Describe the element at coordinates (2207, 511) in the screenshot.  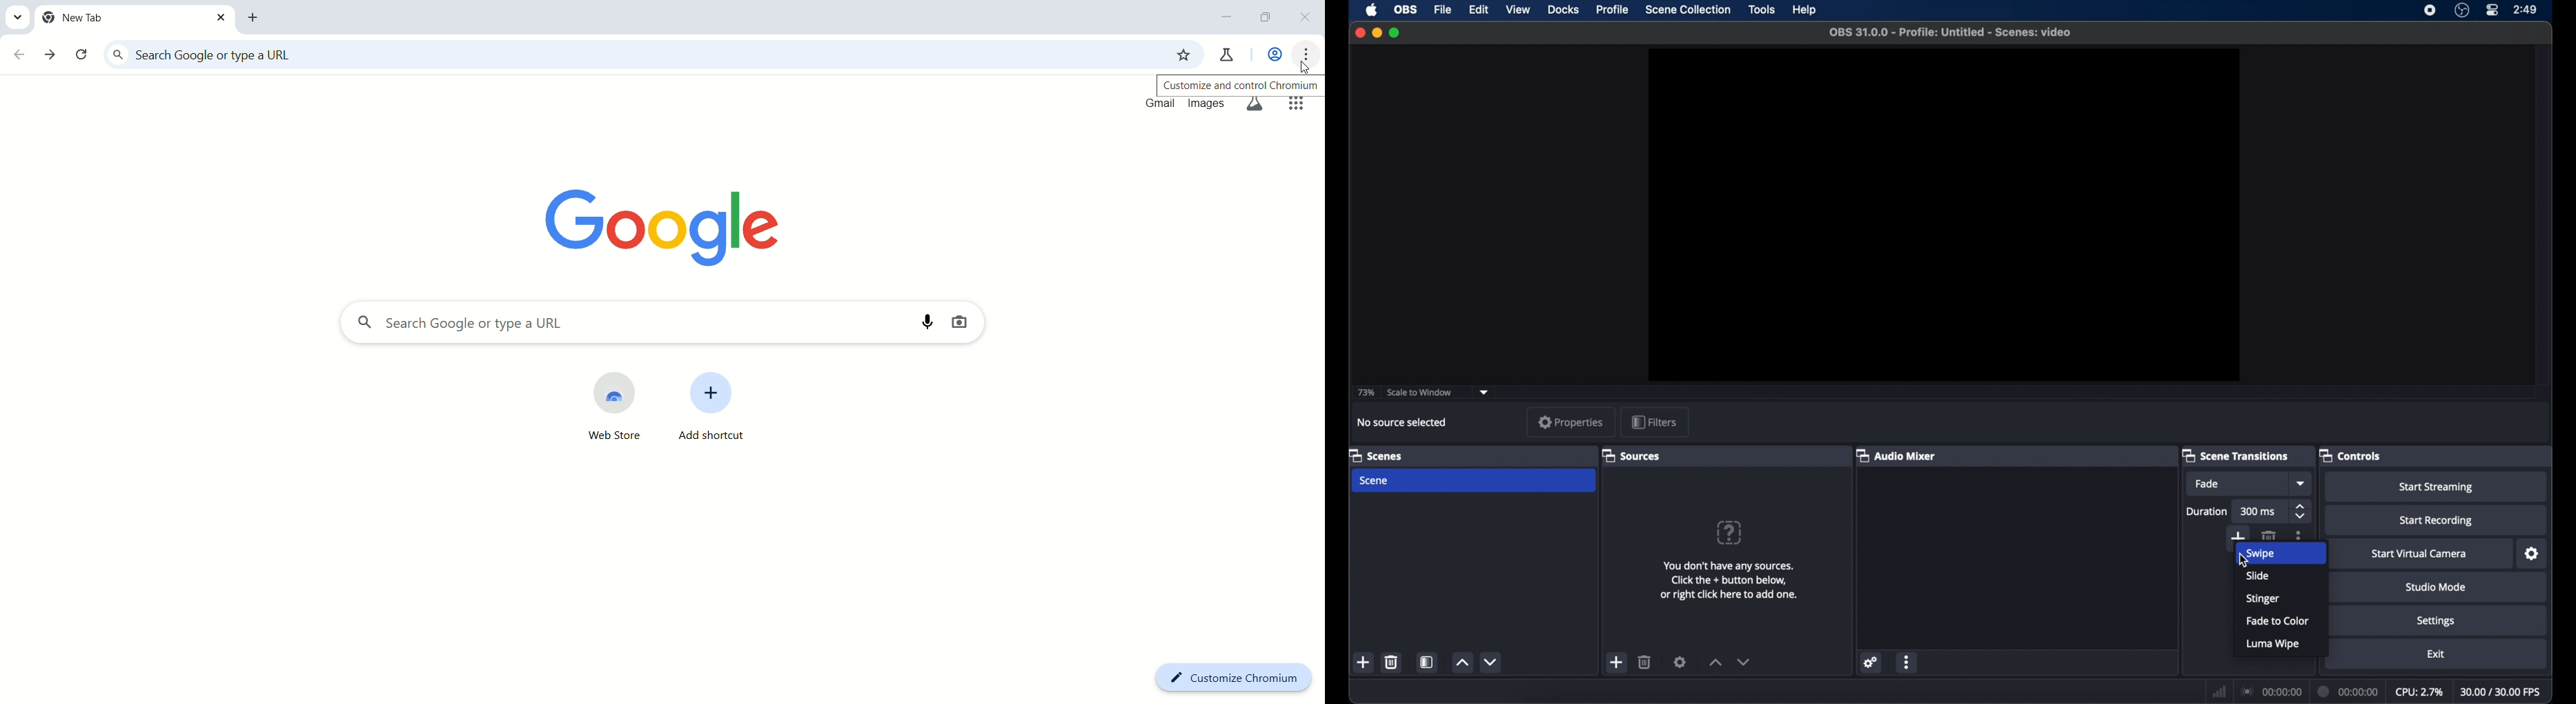
I see `duration` at that location.